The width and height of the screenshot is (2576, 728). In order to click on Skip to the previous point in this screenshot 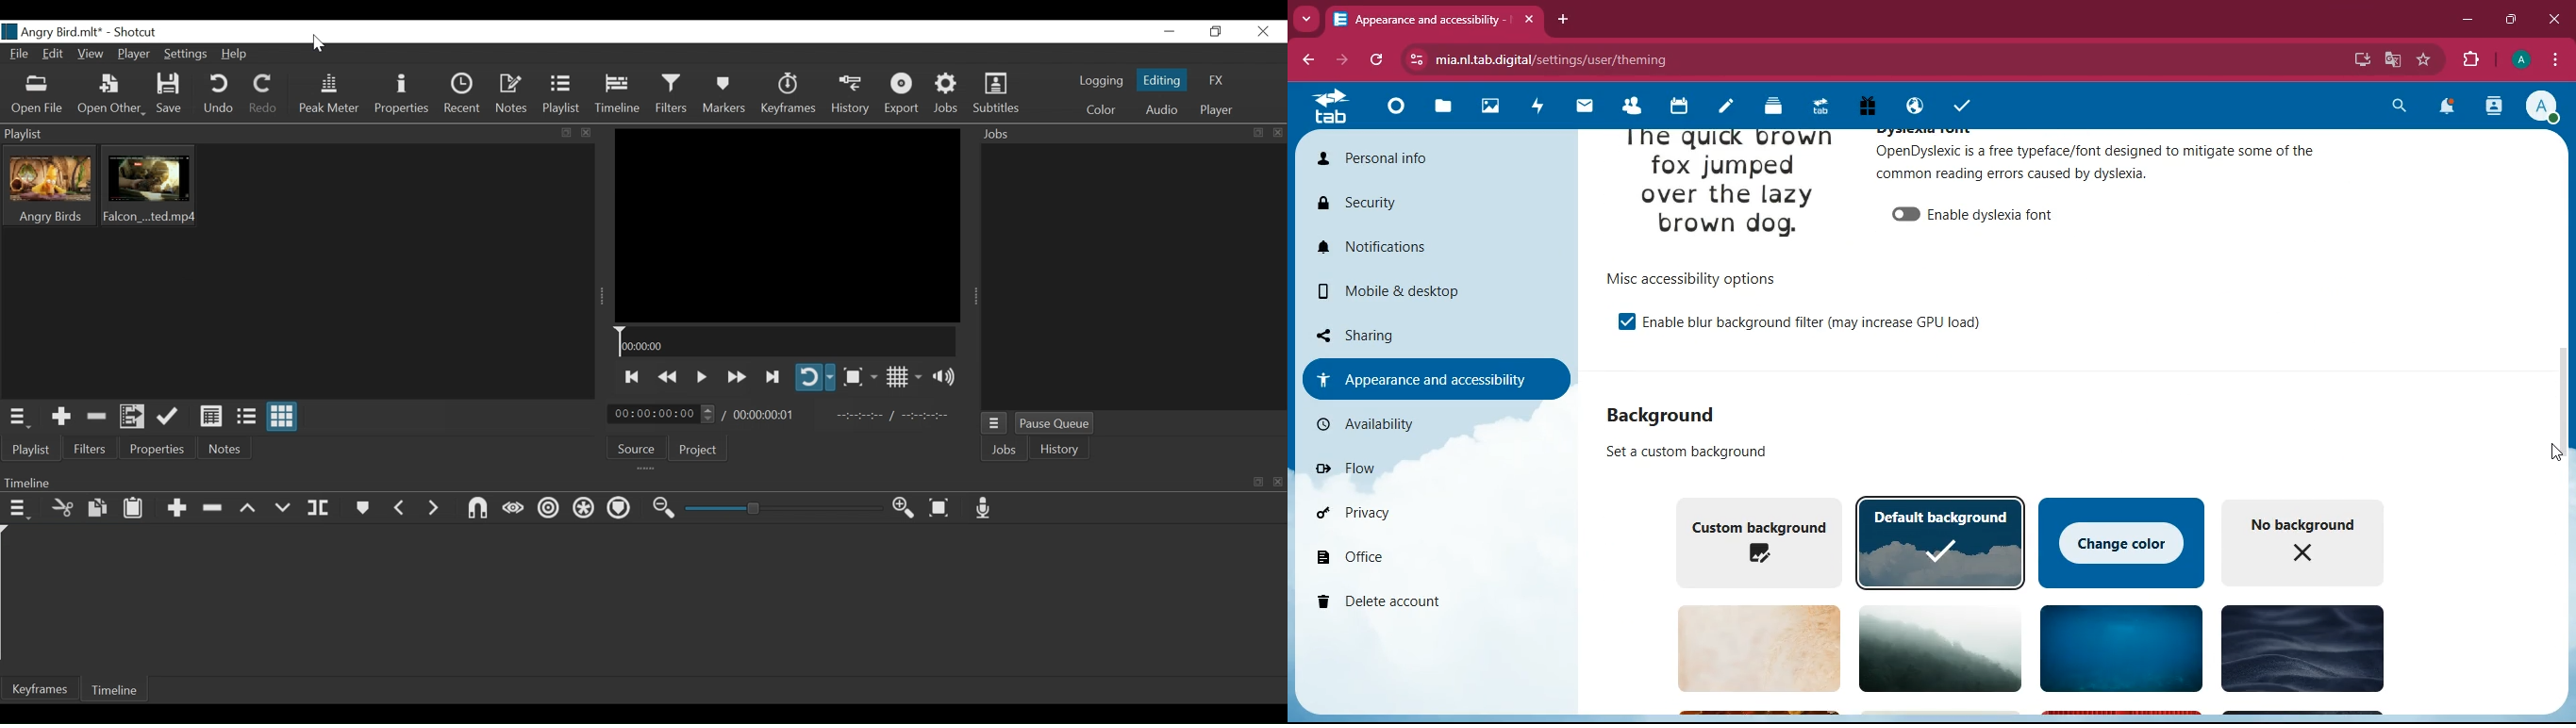, I will do `click(634, 377)`.